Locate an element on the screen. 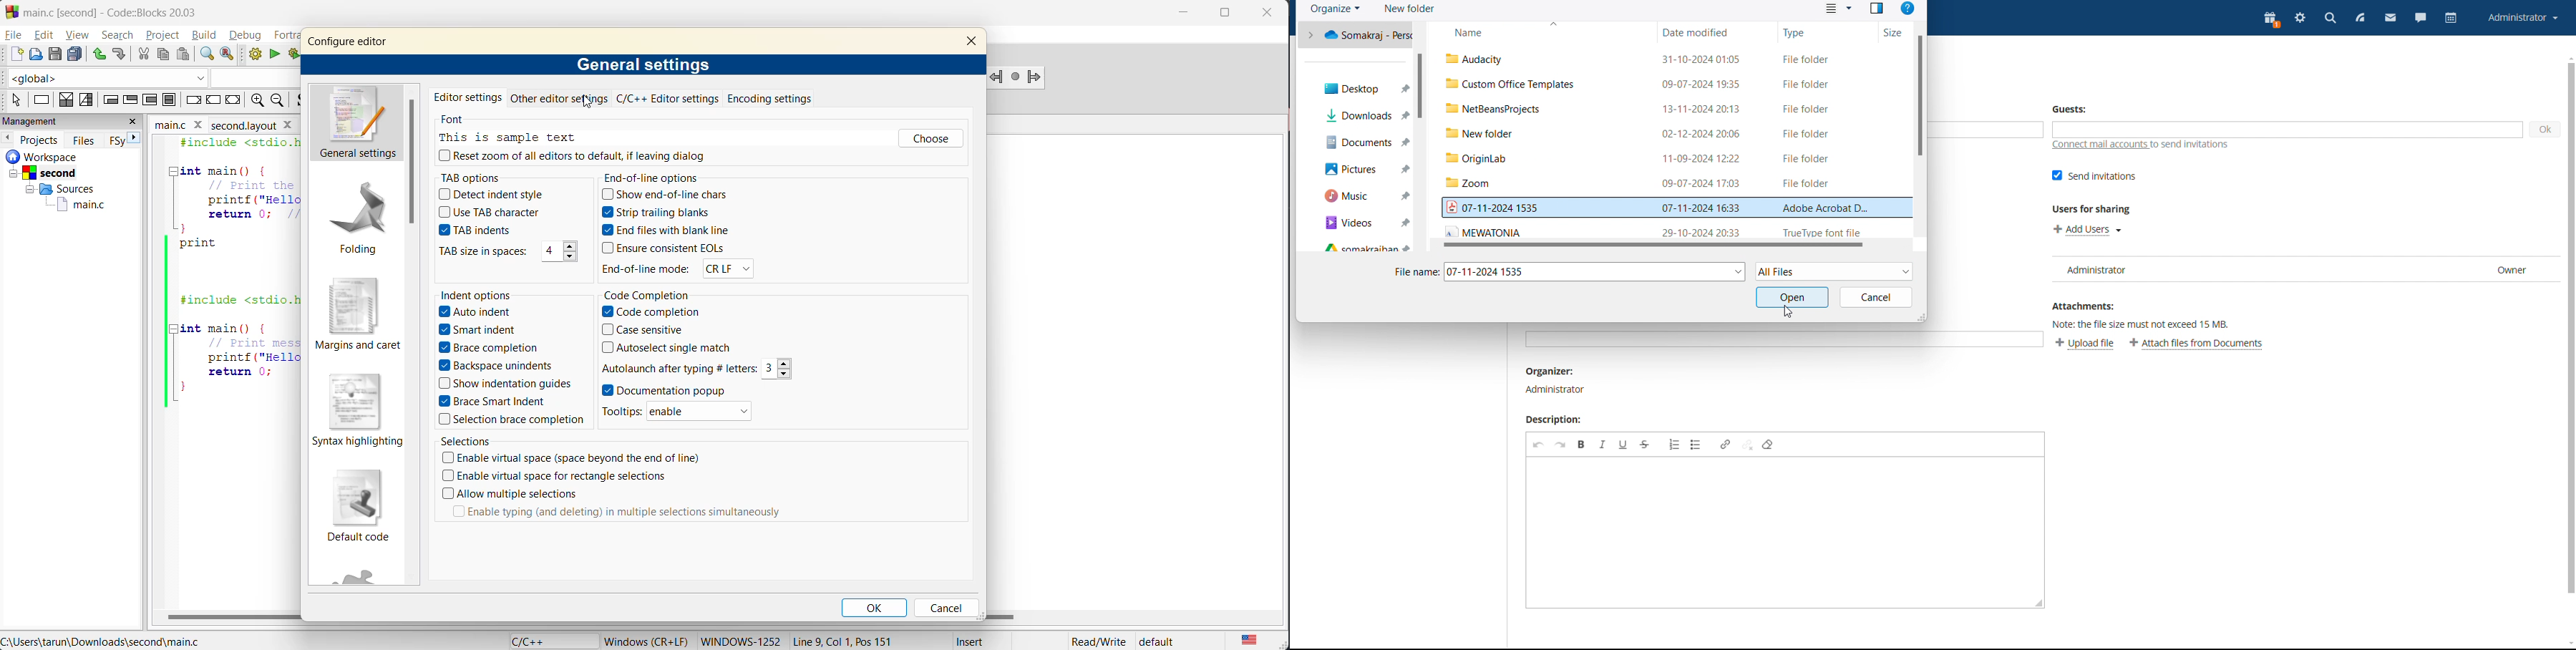 The image size is (2576, 672). Code completion is located at coordinates (650, 311).